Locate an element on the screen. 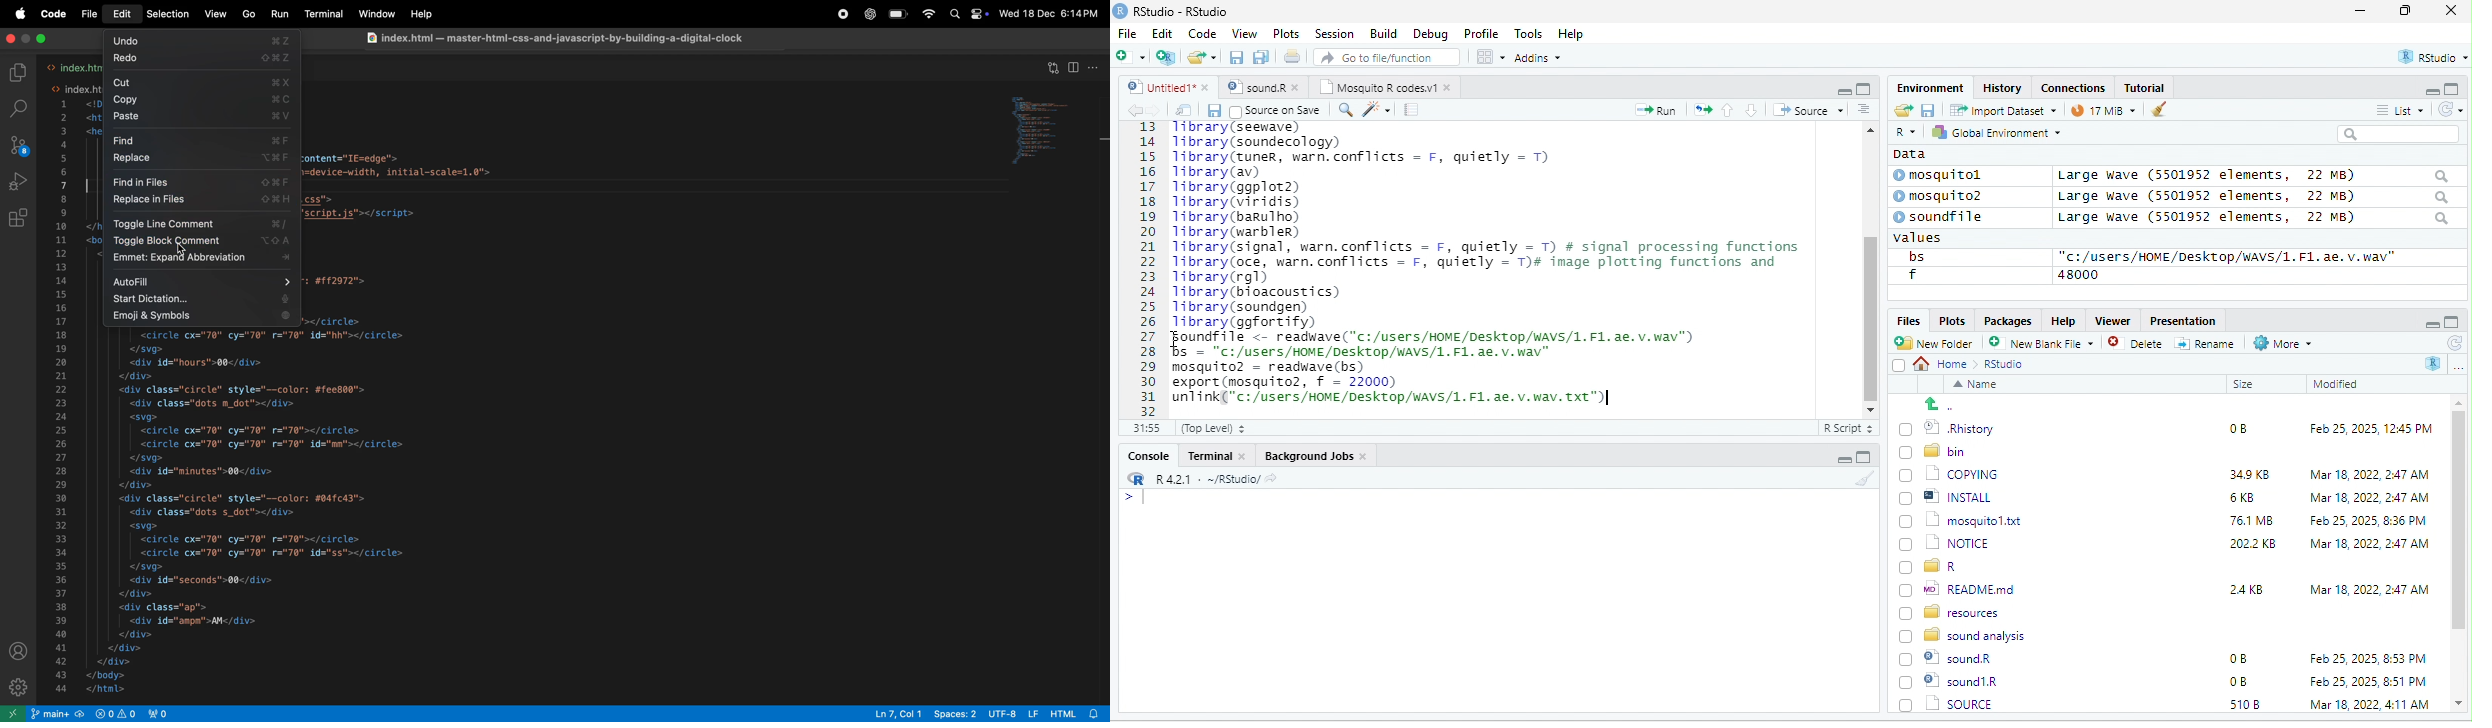 The image size is (2492, 728). R Script 5 is located at coordinates (1849, 428).